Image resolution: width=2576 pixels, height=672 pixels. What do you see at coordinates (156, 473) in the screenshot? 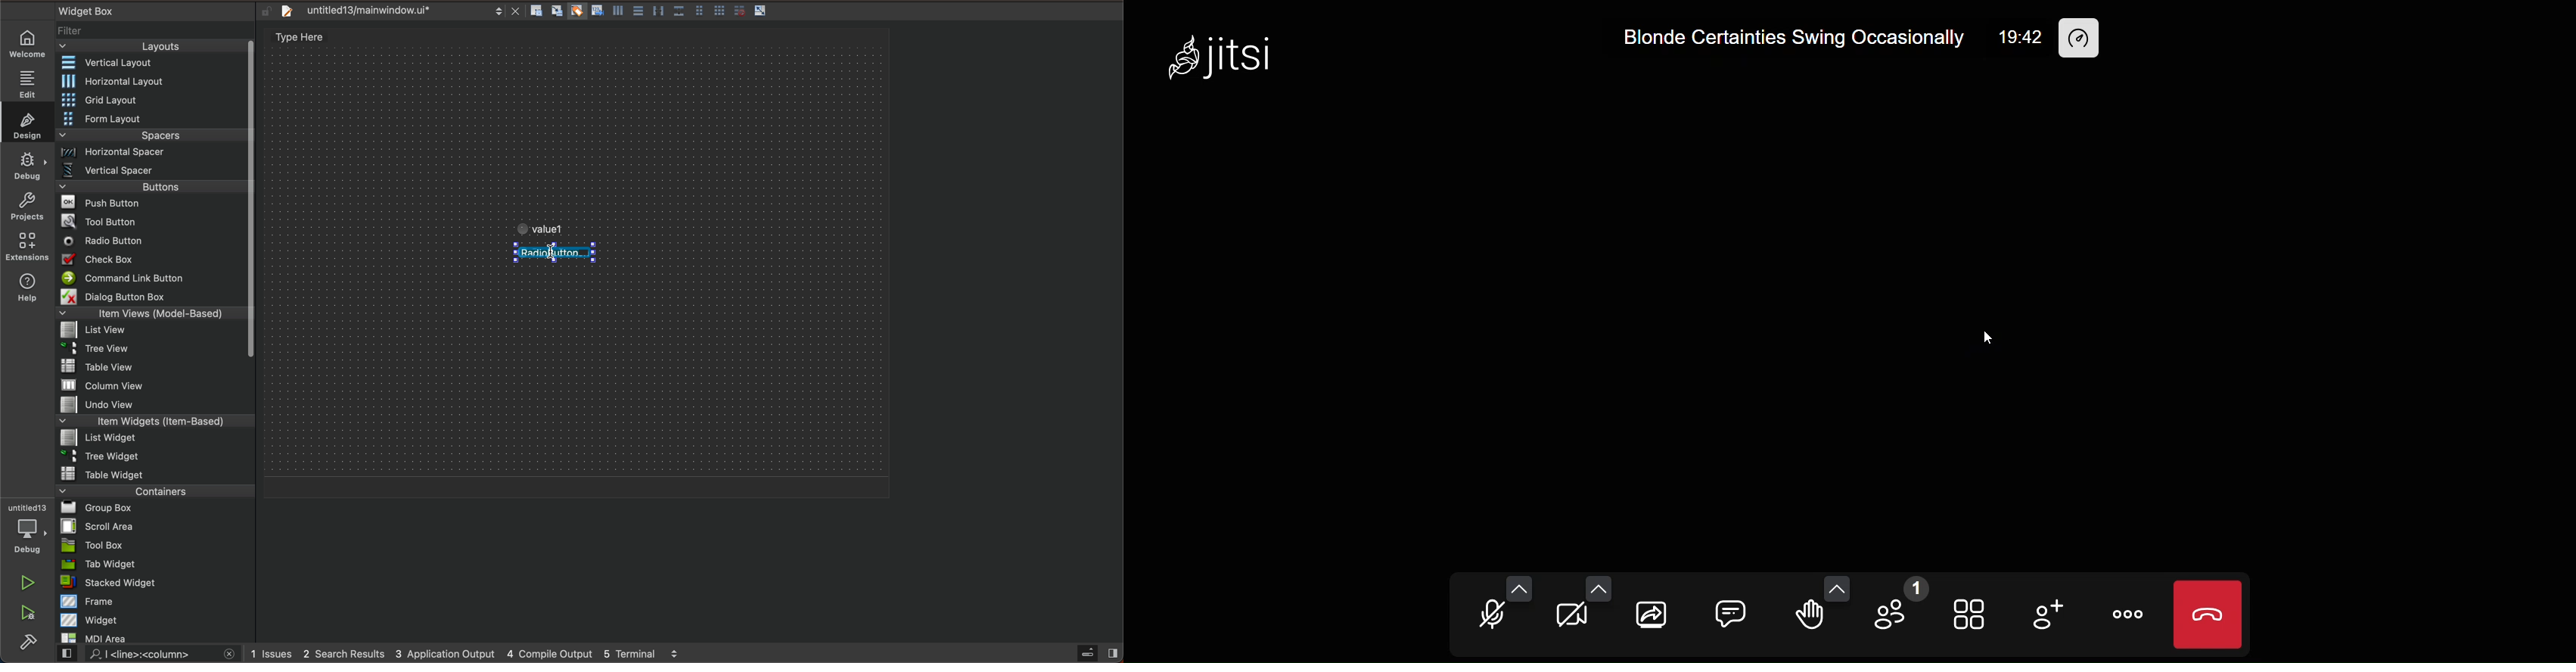
I see `table widget` at bounding box center [156, 473].